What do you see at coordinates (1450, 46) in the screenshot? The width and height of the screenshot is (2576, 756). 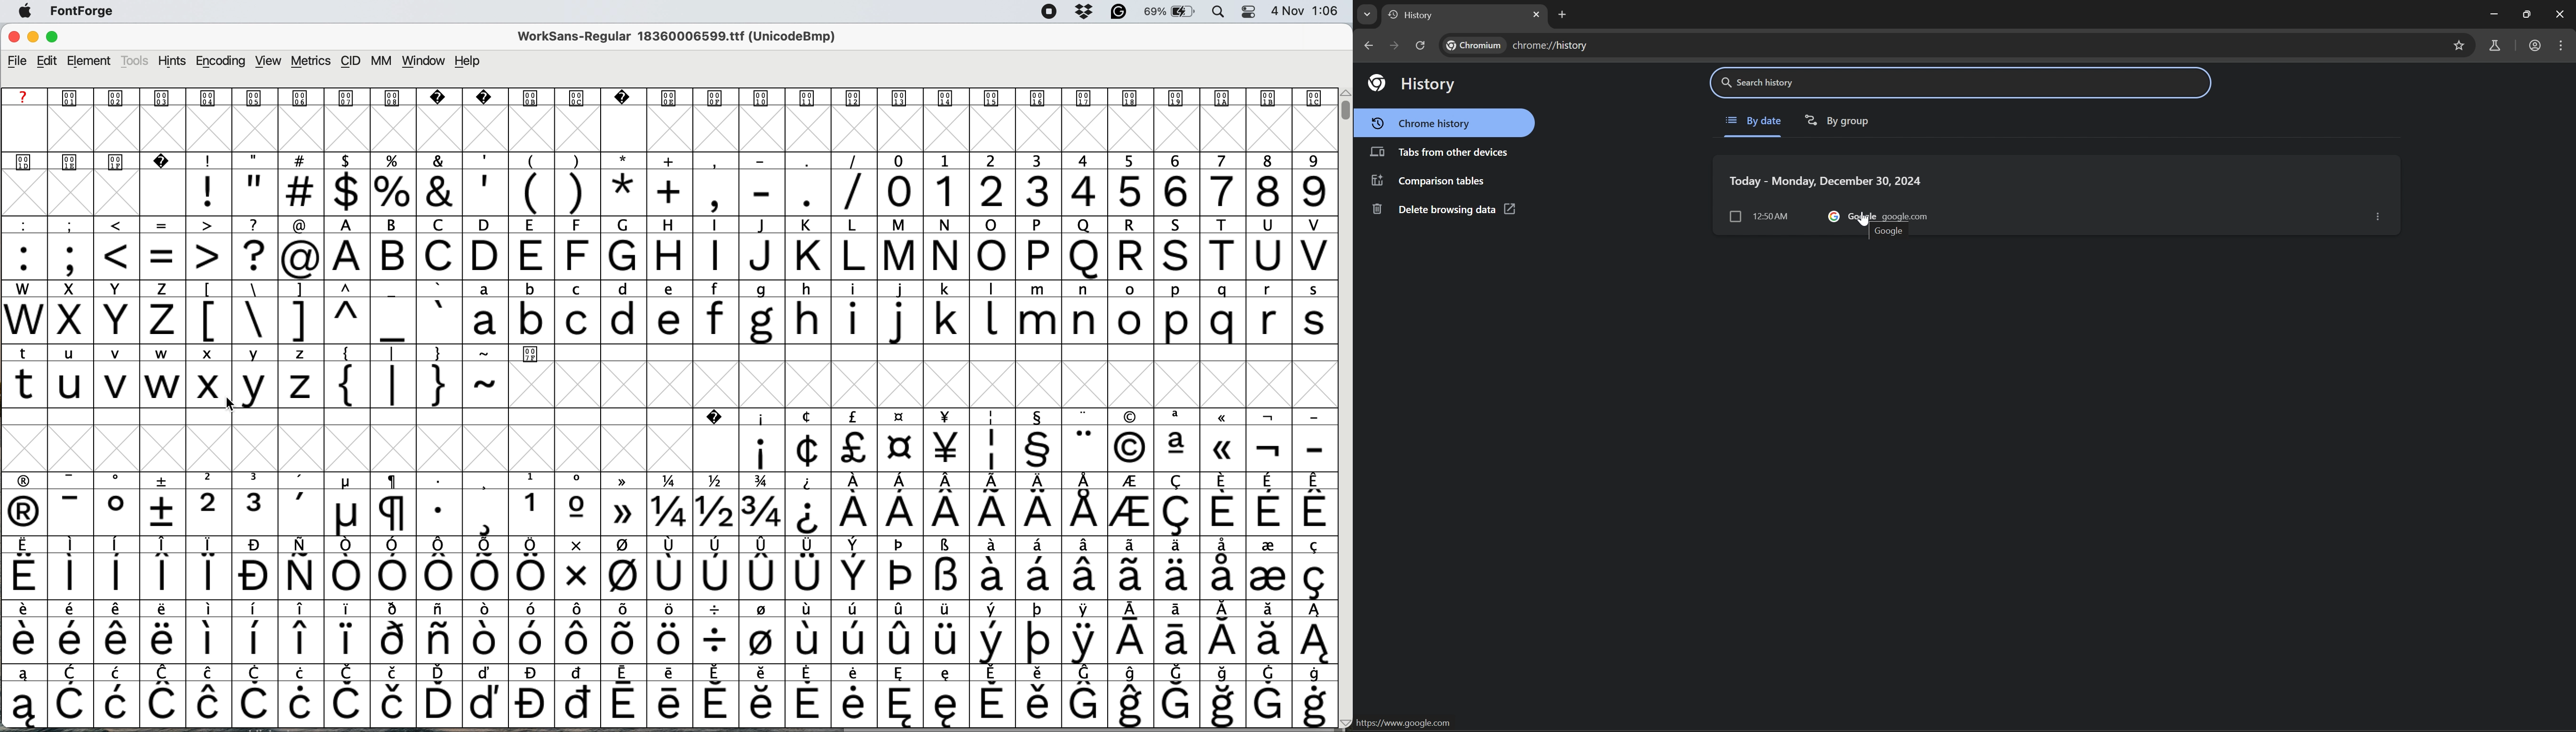 I see `find` at bounding box center [1450, 46].